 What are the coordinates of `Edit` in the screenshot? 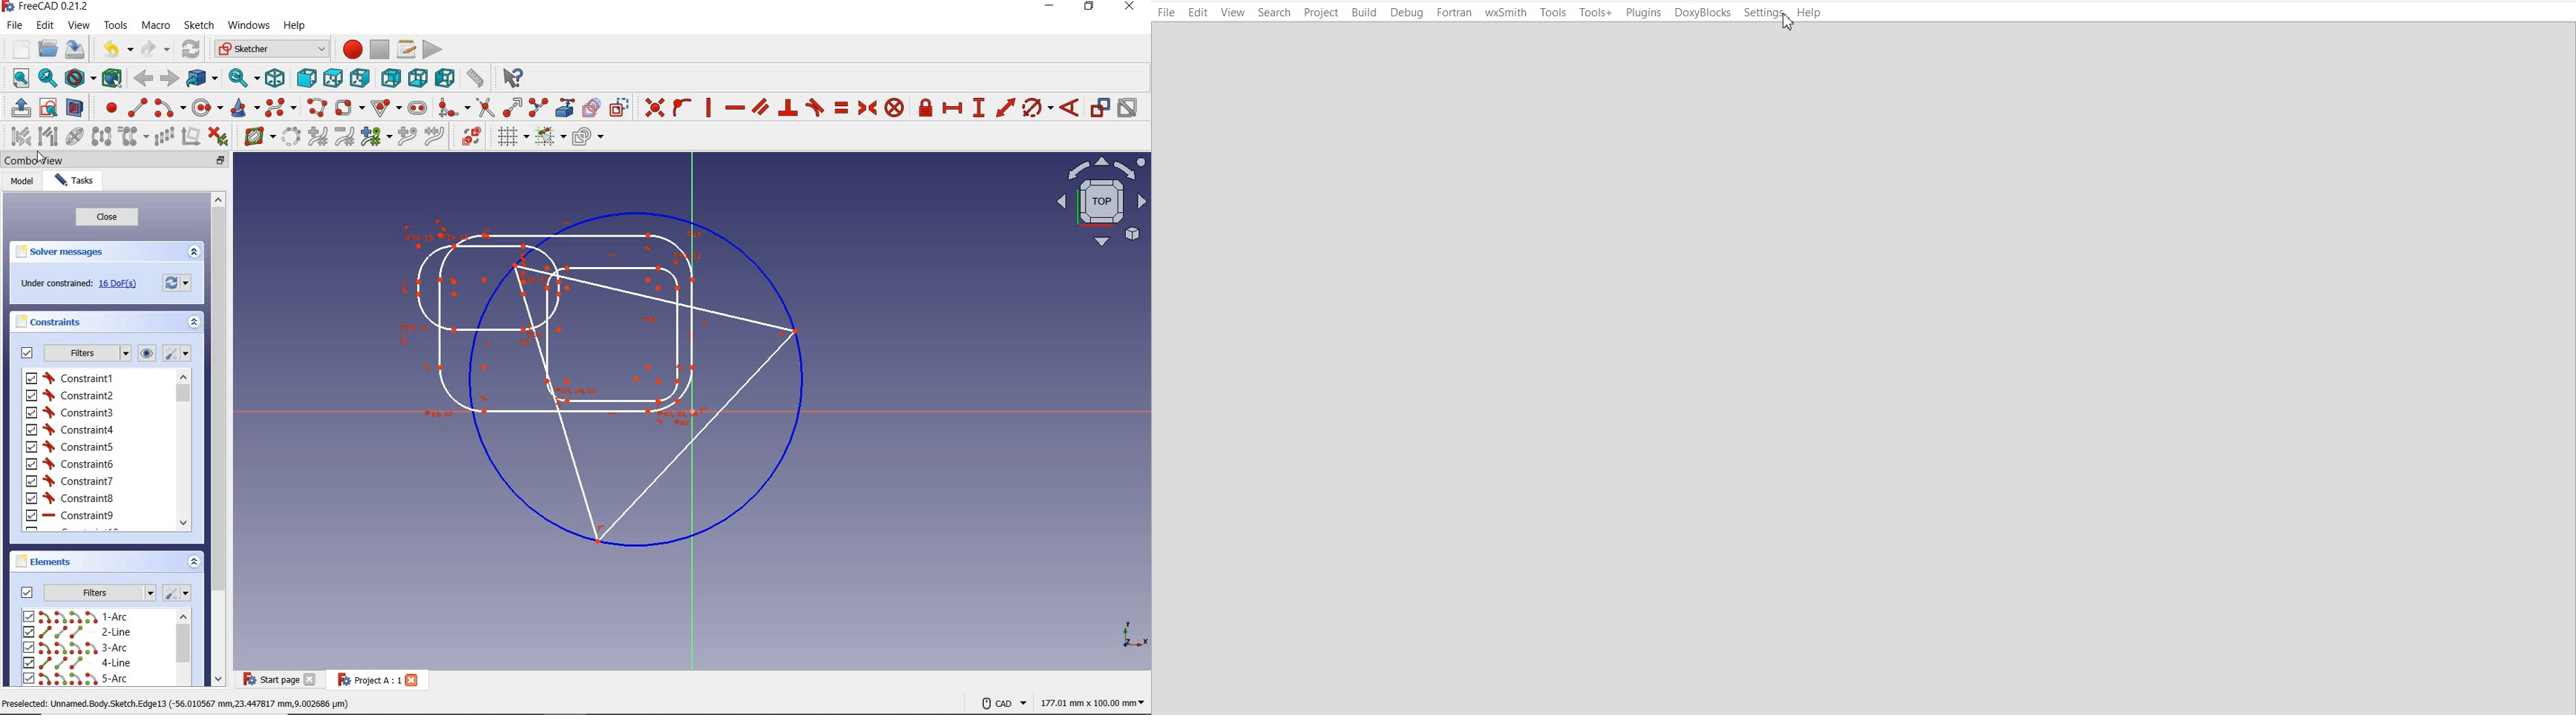 It's located at (1198, 13).